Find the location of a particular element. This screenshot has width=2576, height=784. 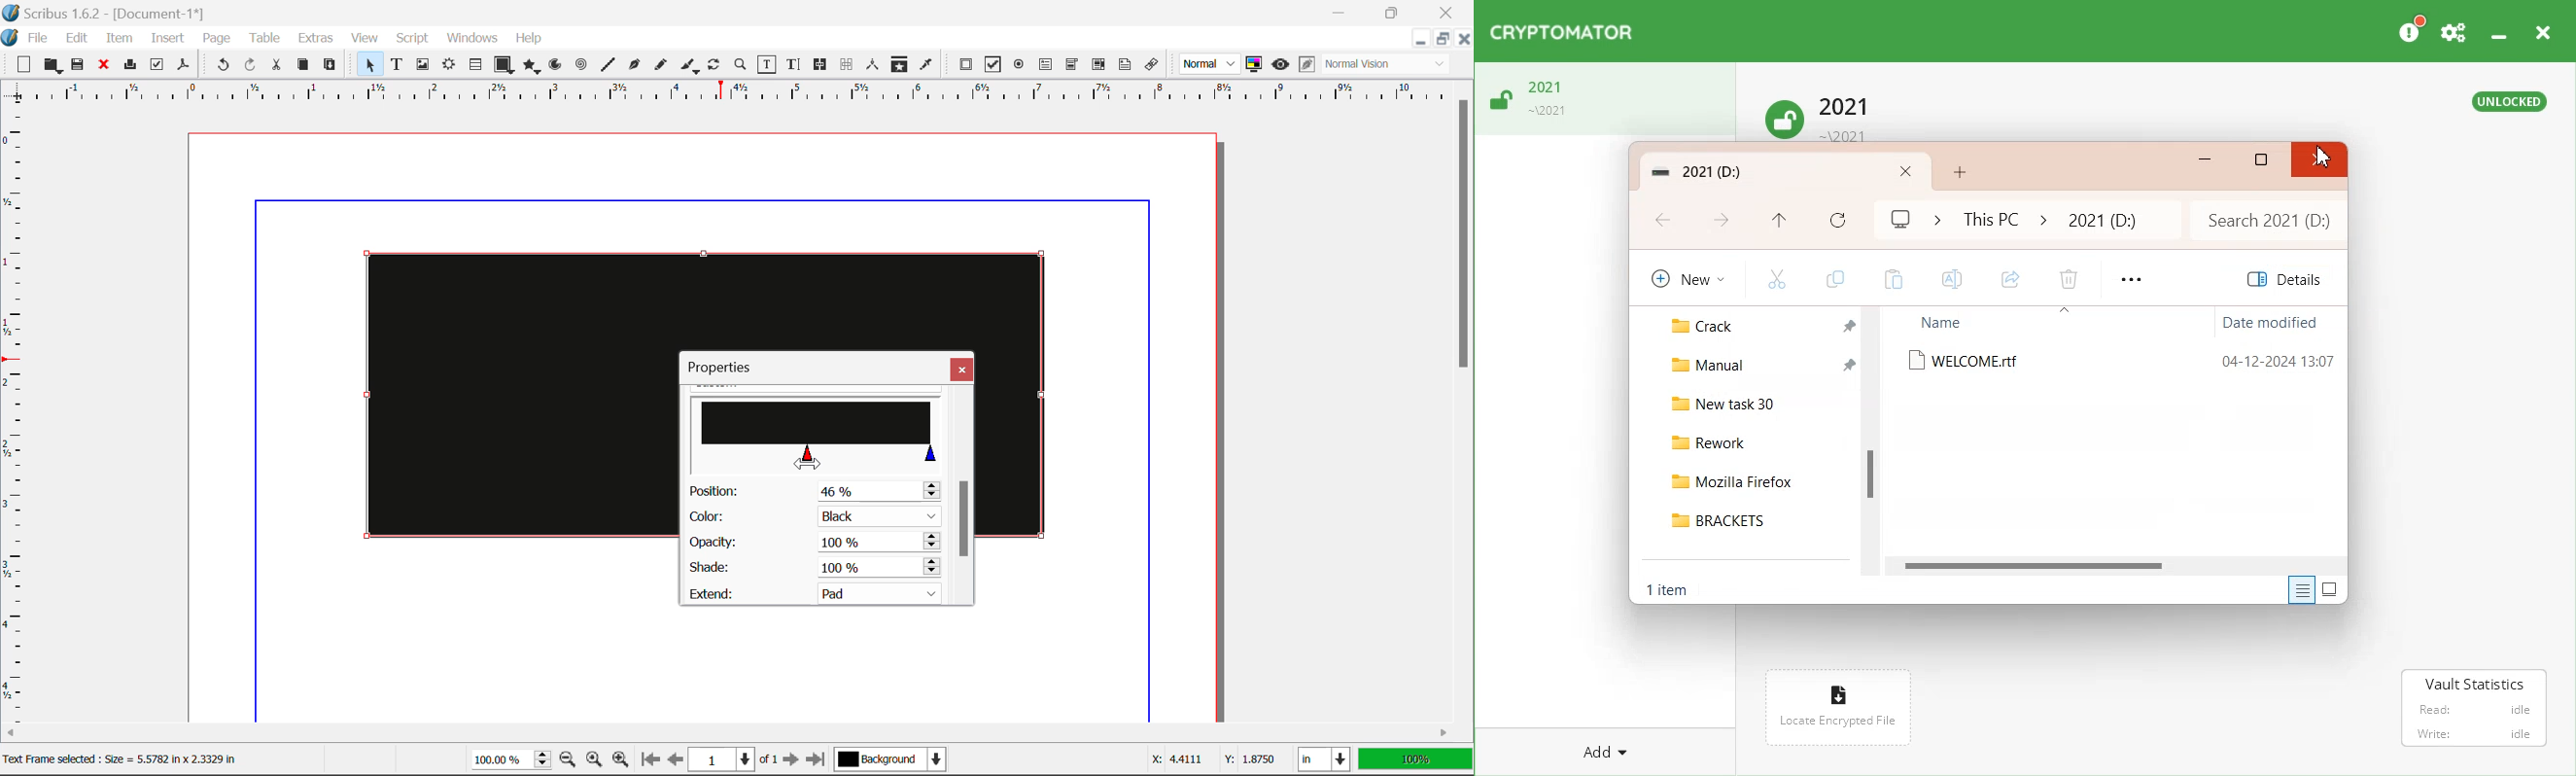

Redo is located at coordinates (250, 67).